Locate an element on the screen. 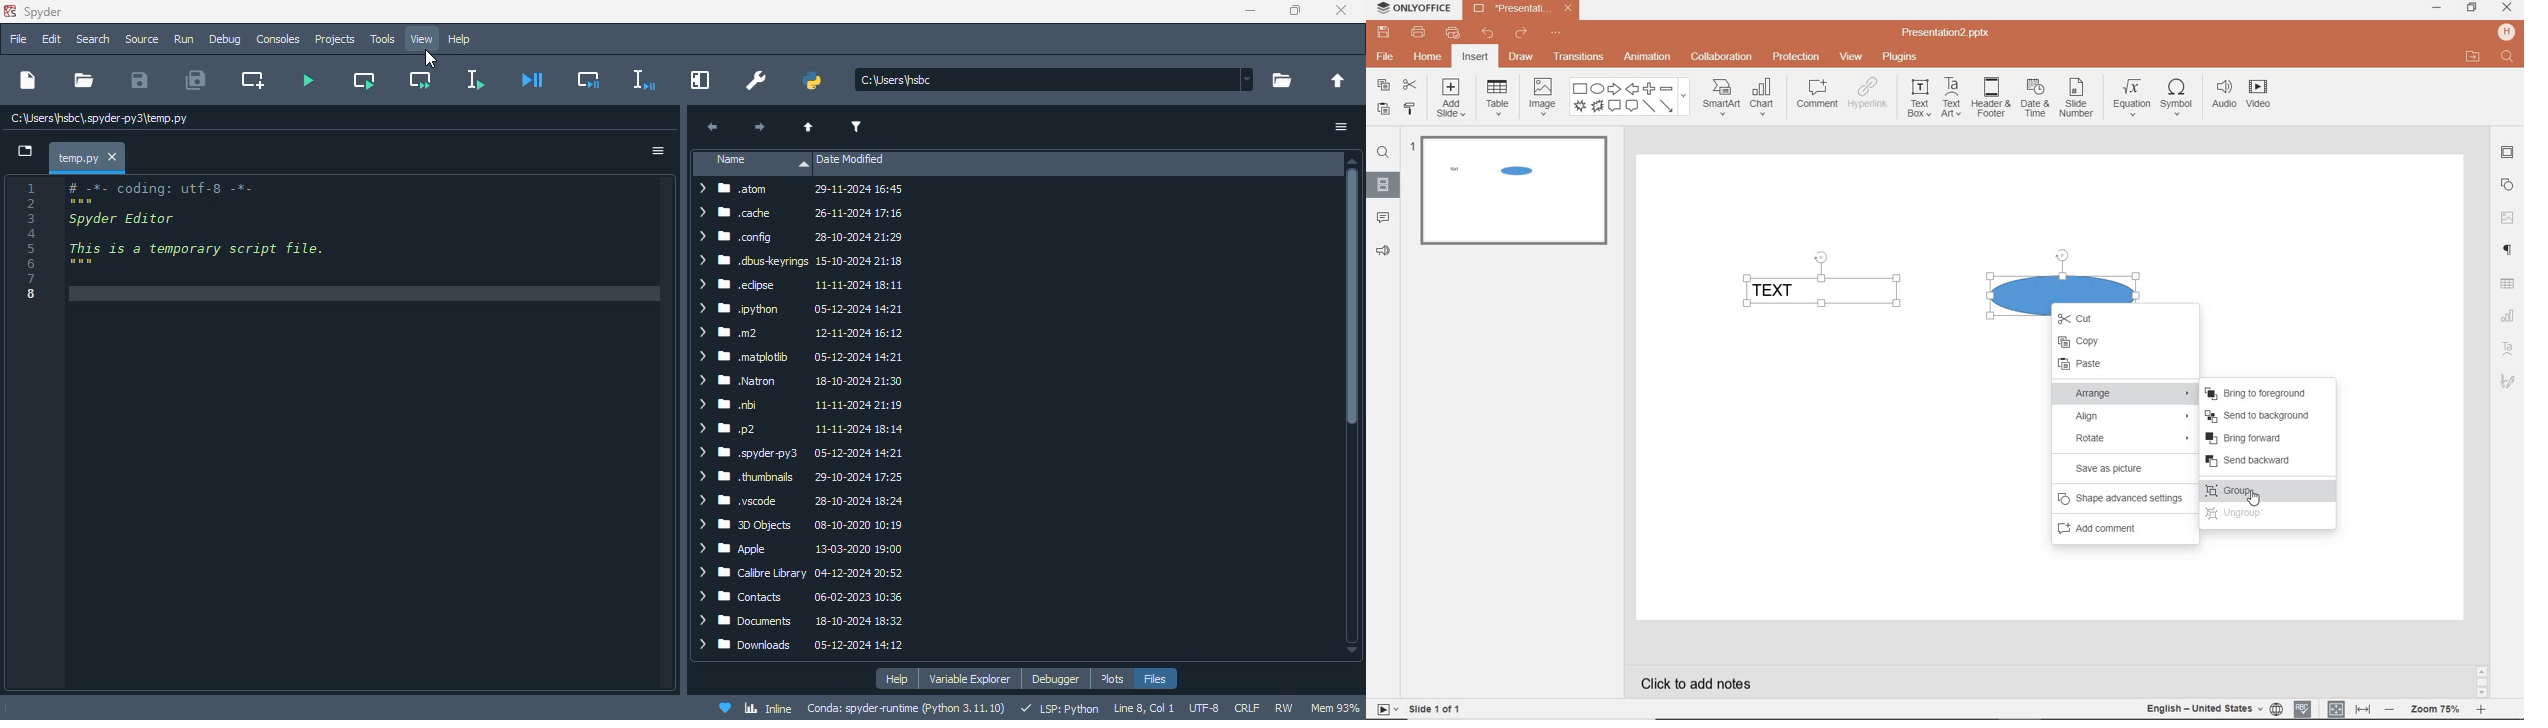 The height and width of the screenshot is (728, 2548). run current cell is located at coordinates (365, 80).